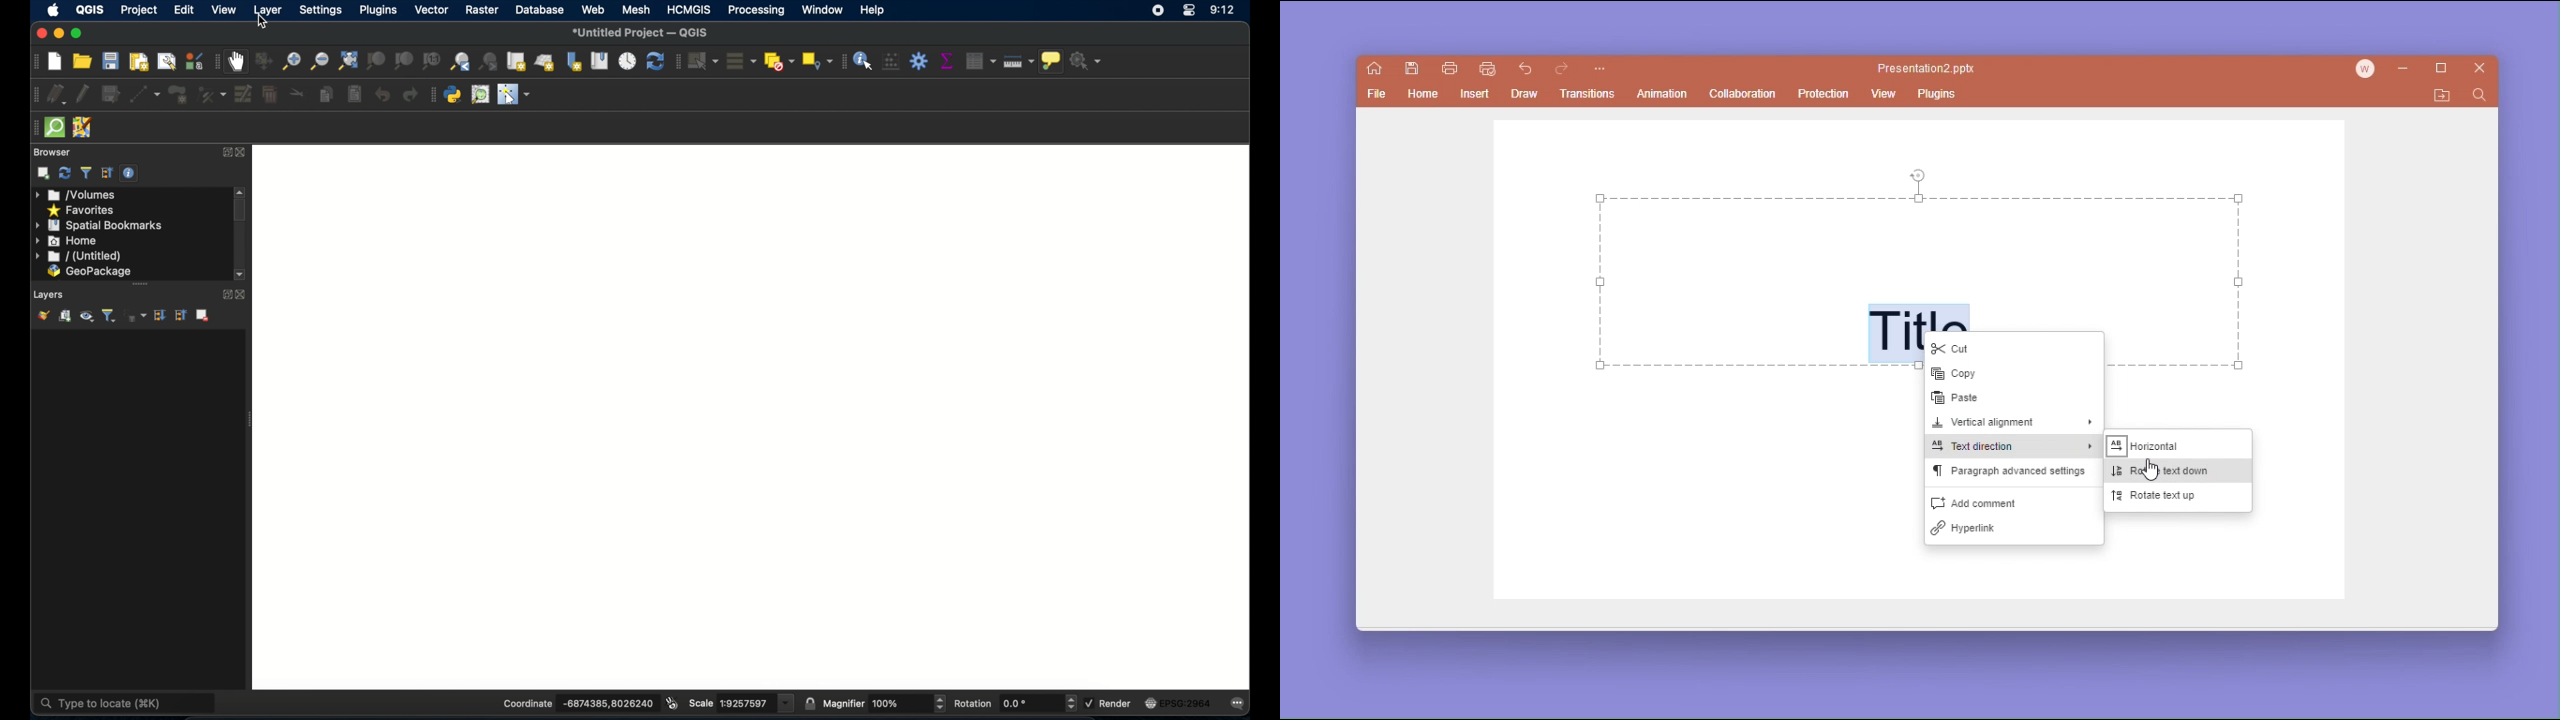 This screenshot has width=2576, height=728. What do you see at coordinates (2012, 475) in the screenshot?
I see `paragraph advanced settings` at bounding box center [2012, 475].